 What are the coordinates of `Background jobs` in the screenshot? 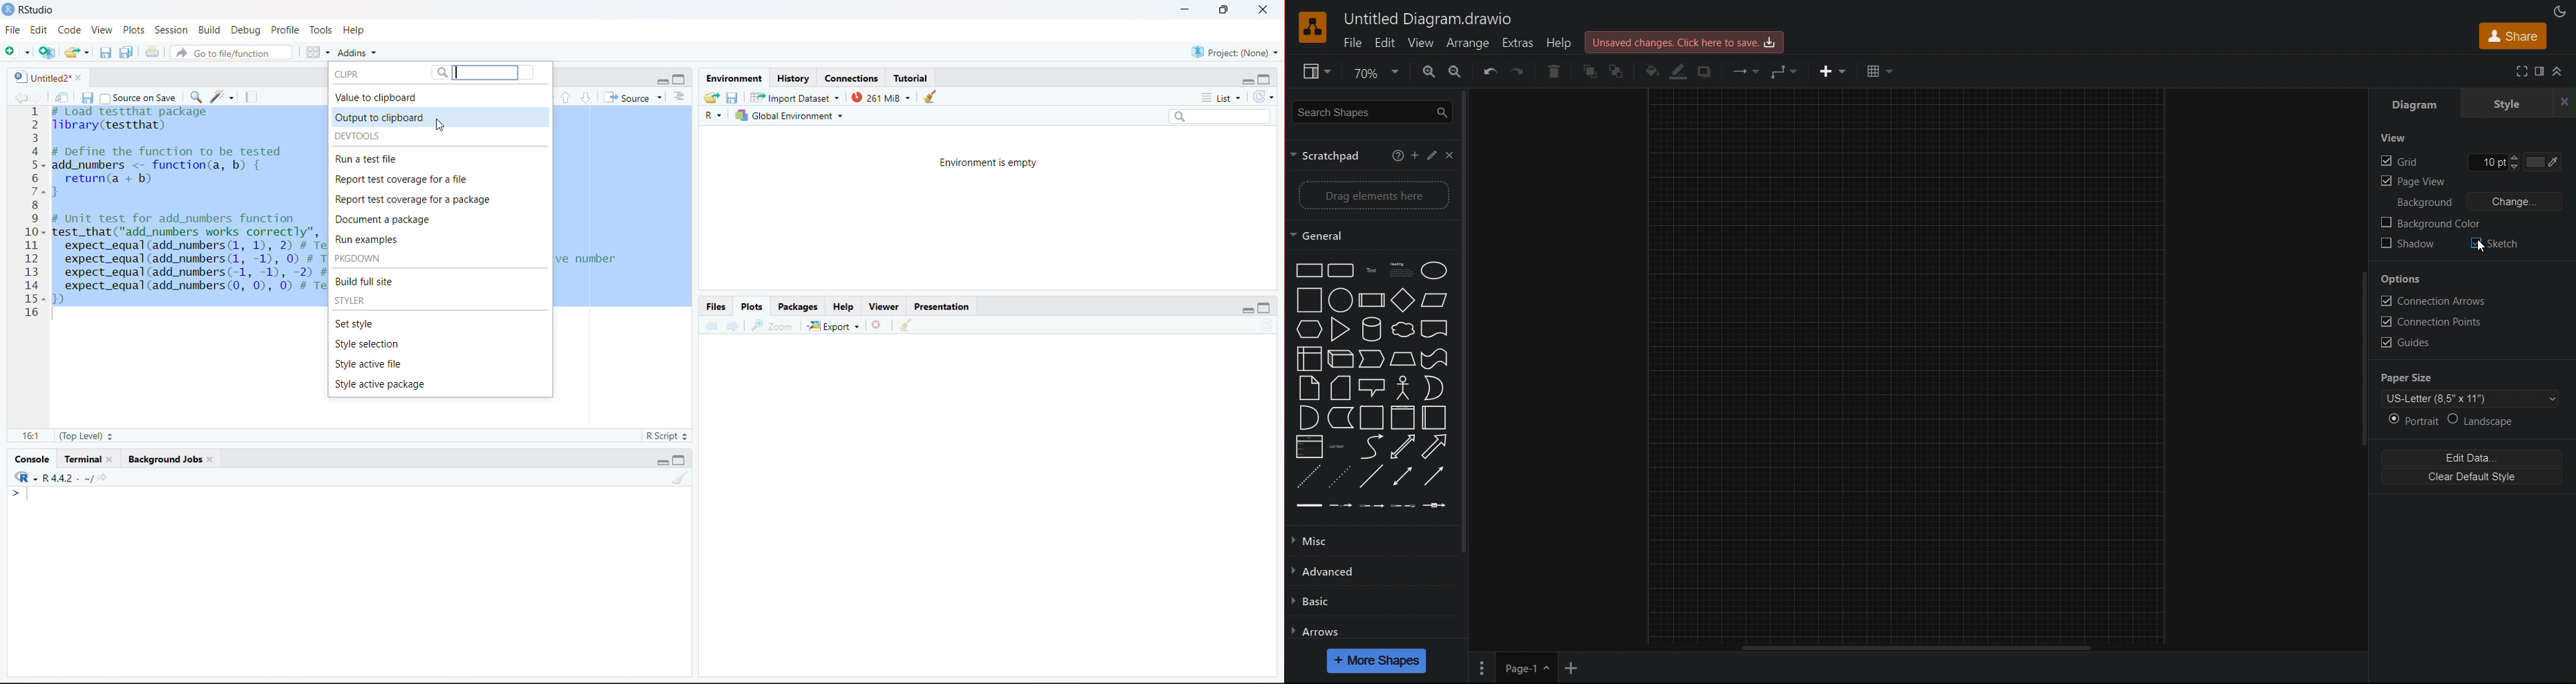 It's located at (172, 459).